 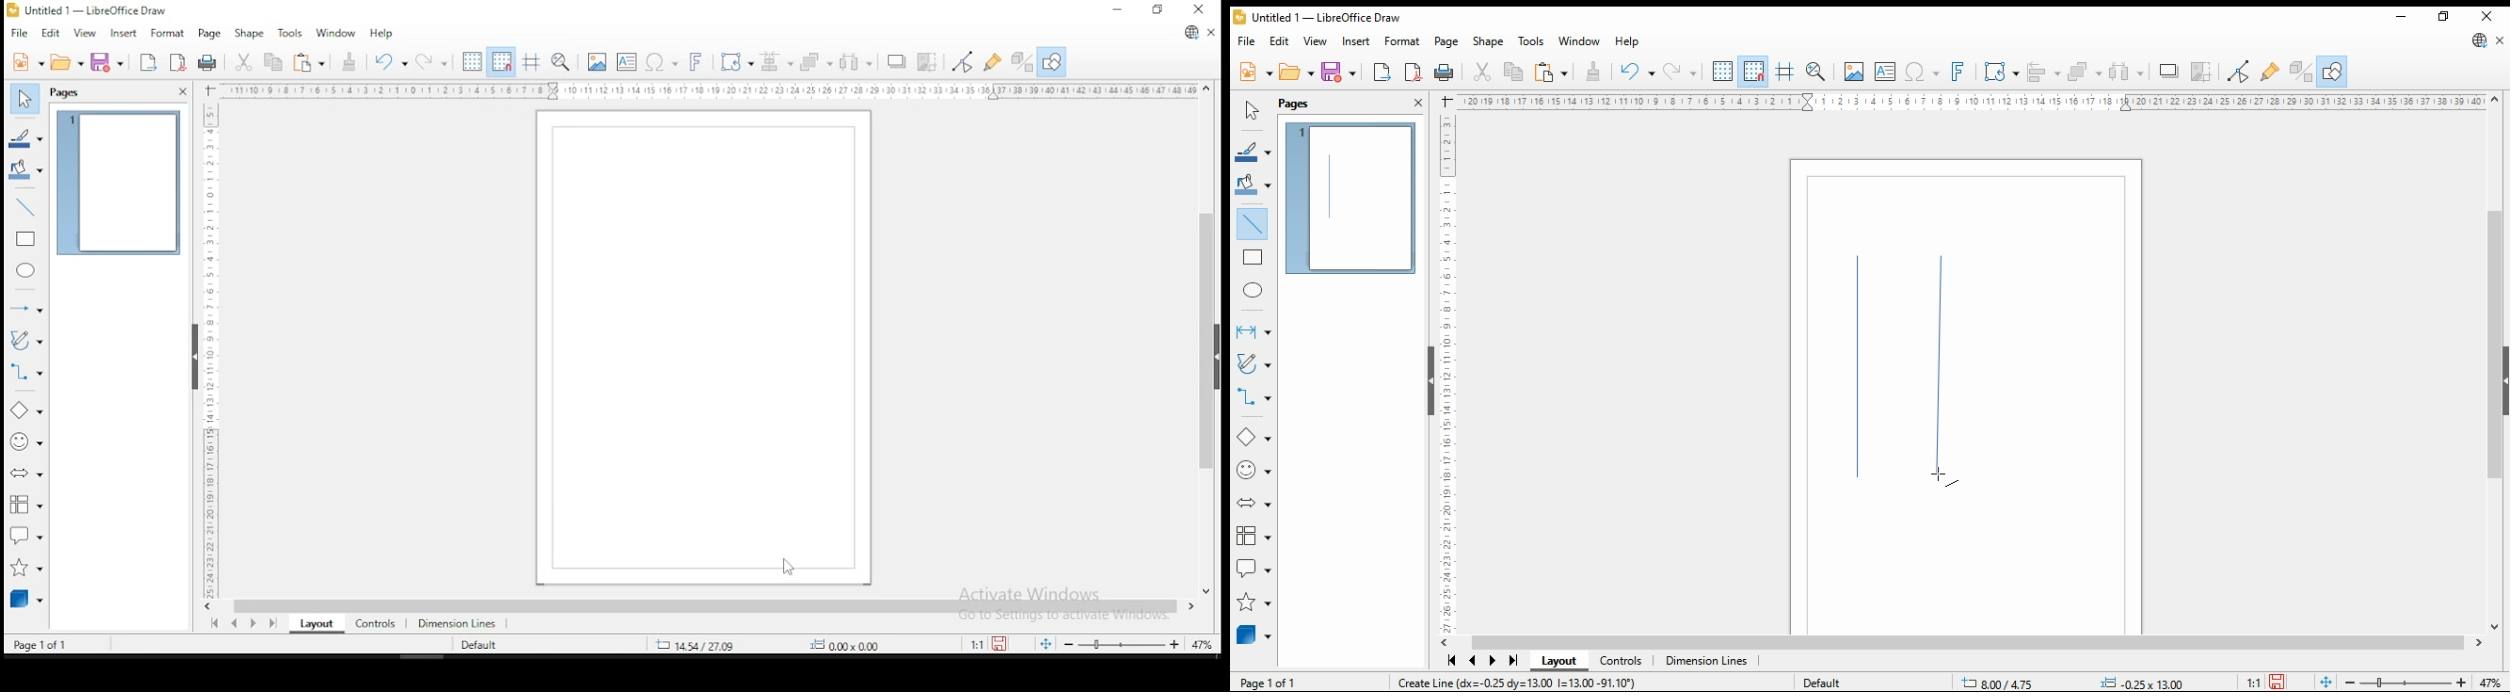 I want to click on controls, so click(x=1623, y=663).